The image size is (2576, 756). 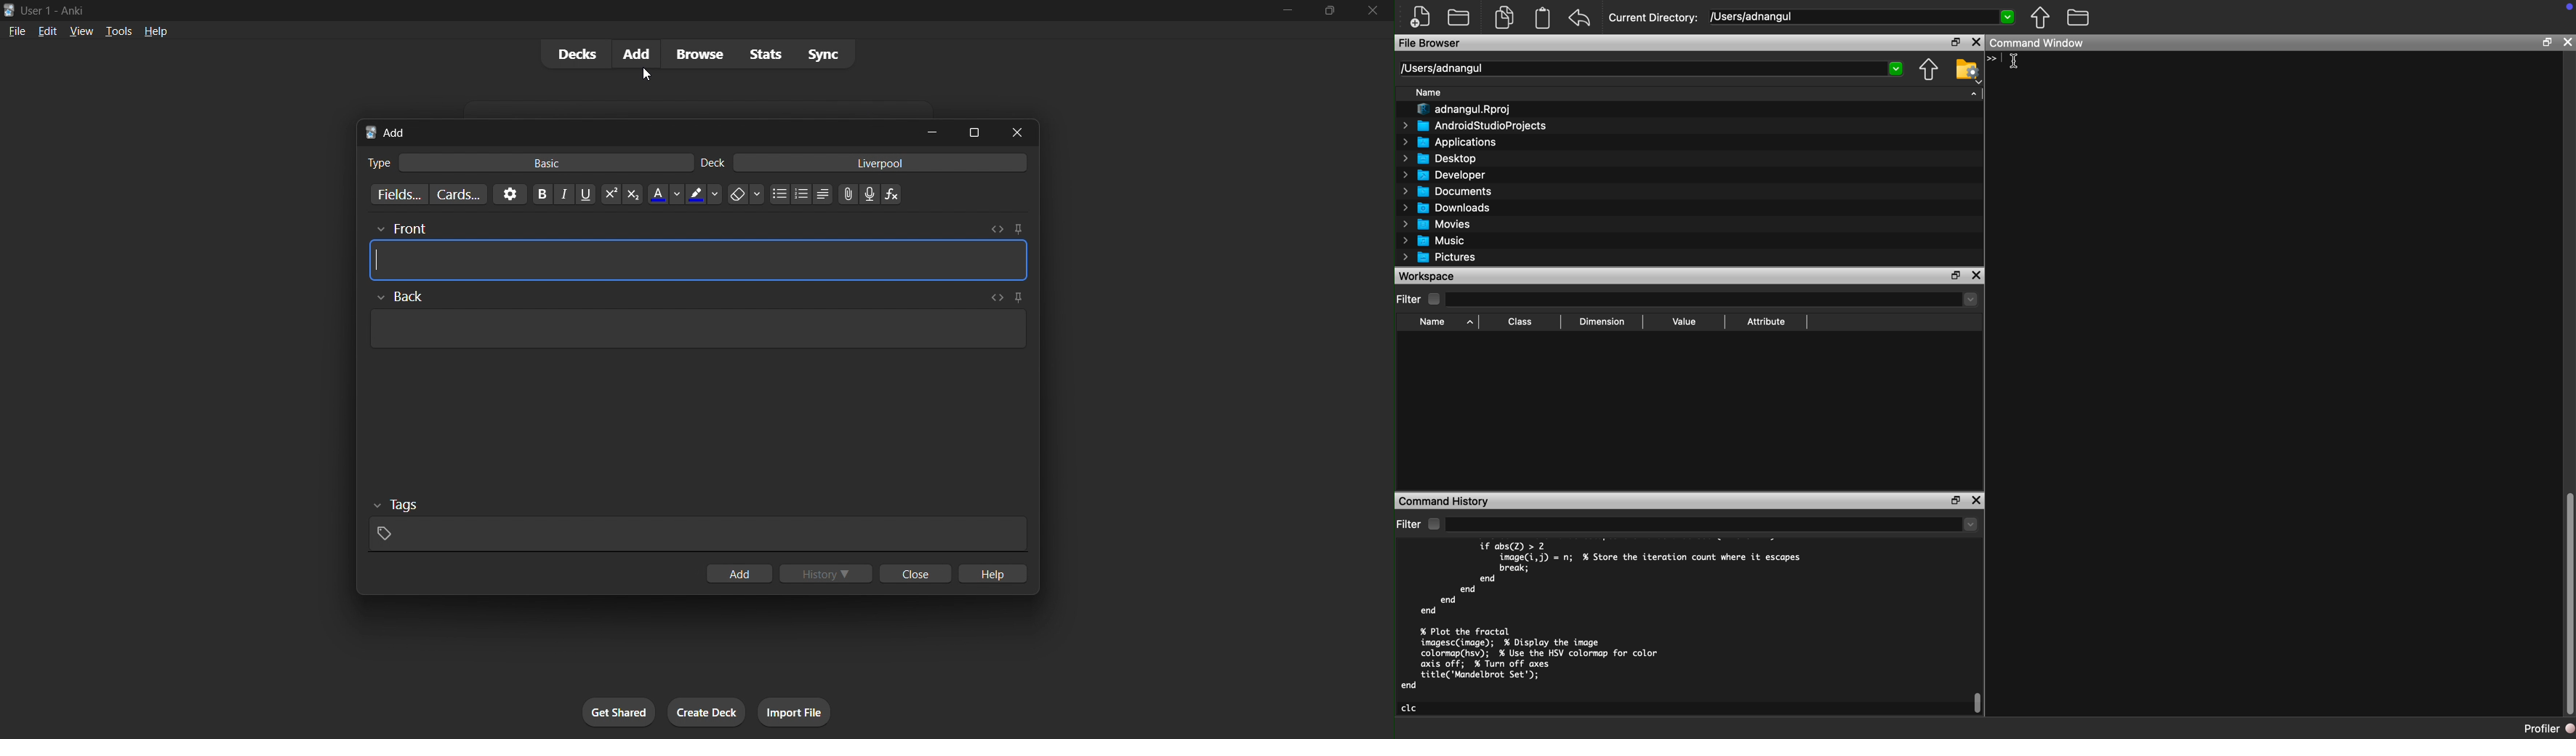 What do you see at coordinates (804, 194) in the screenshot?
I see `ordered list` at bounding box center [804, 194].